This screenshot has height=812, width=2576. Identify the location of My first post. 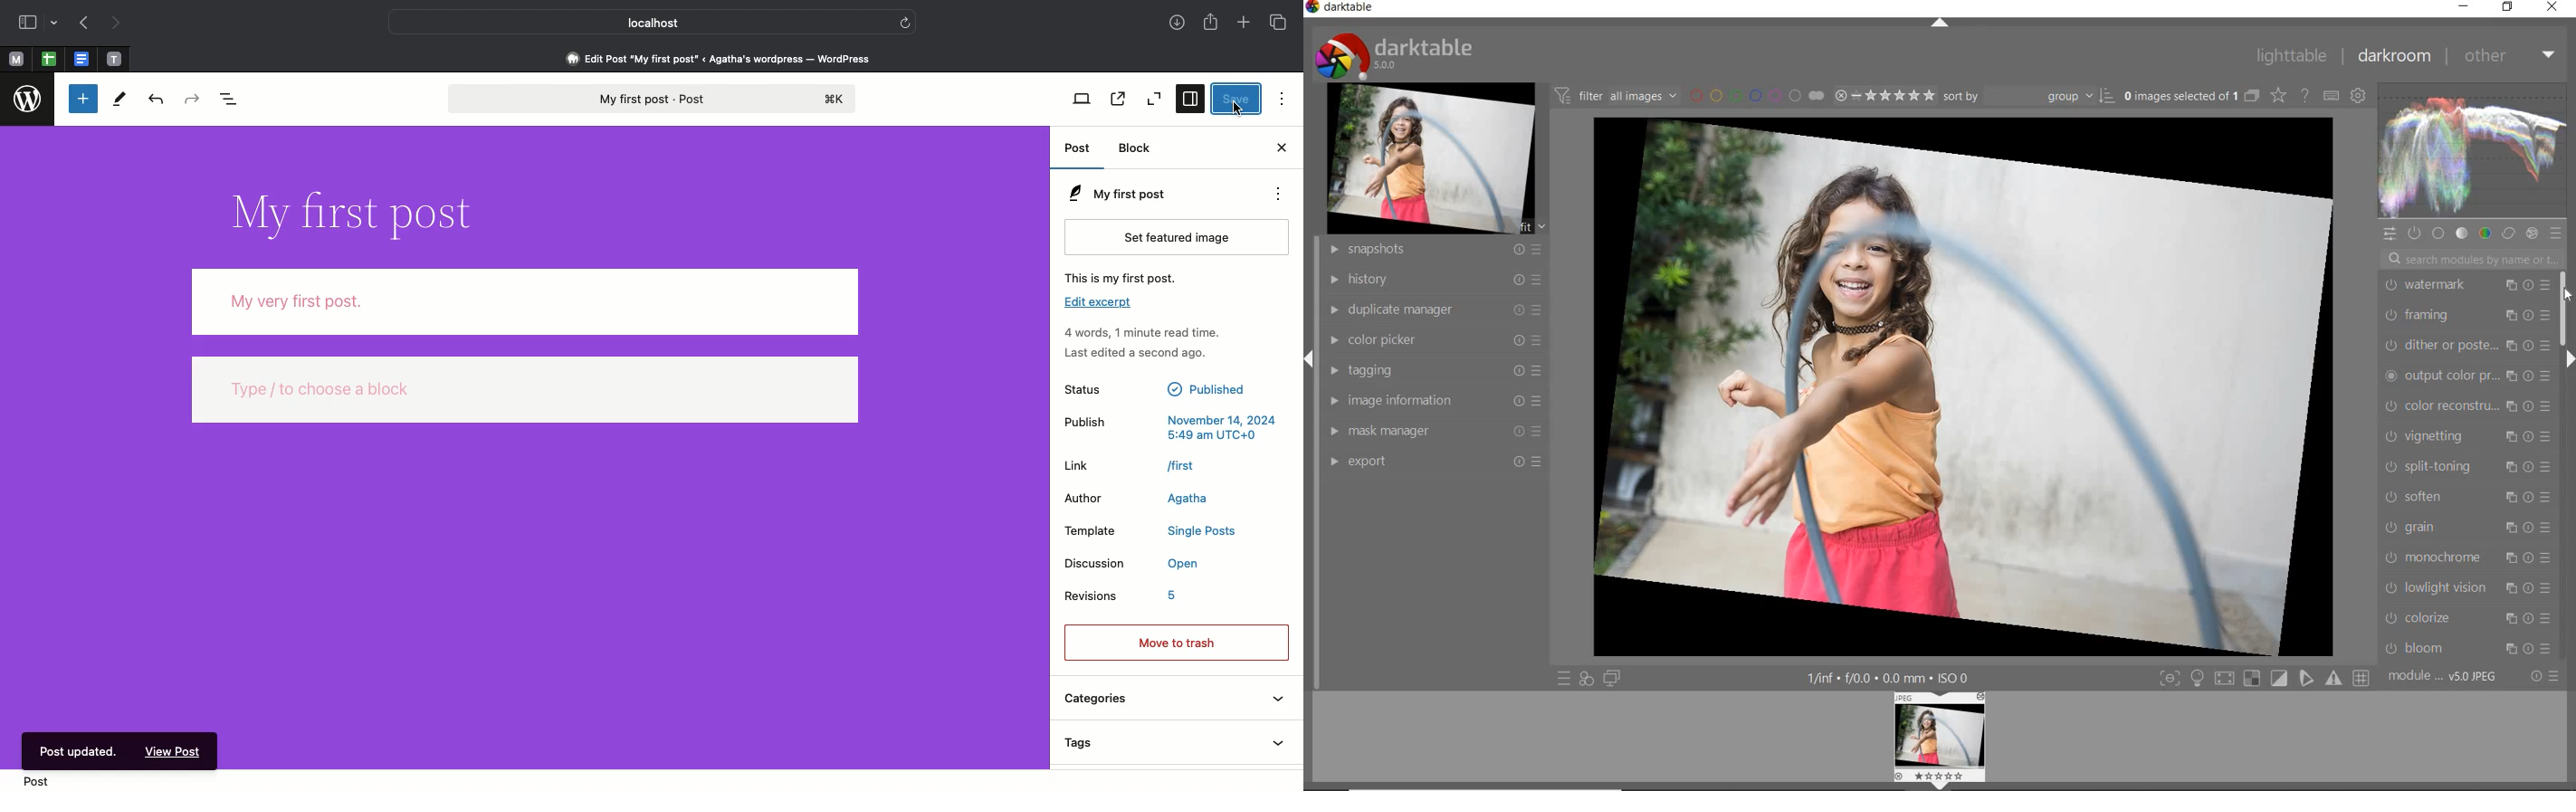
(649, 100).